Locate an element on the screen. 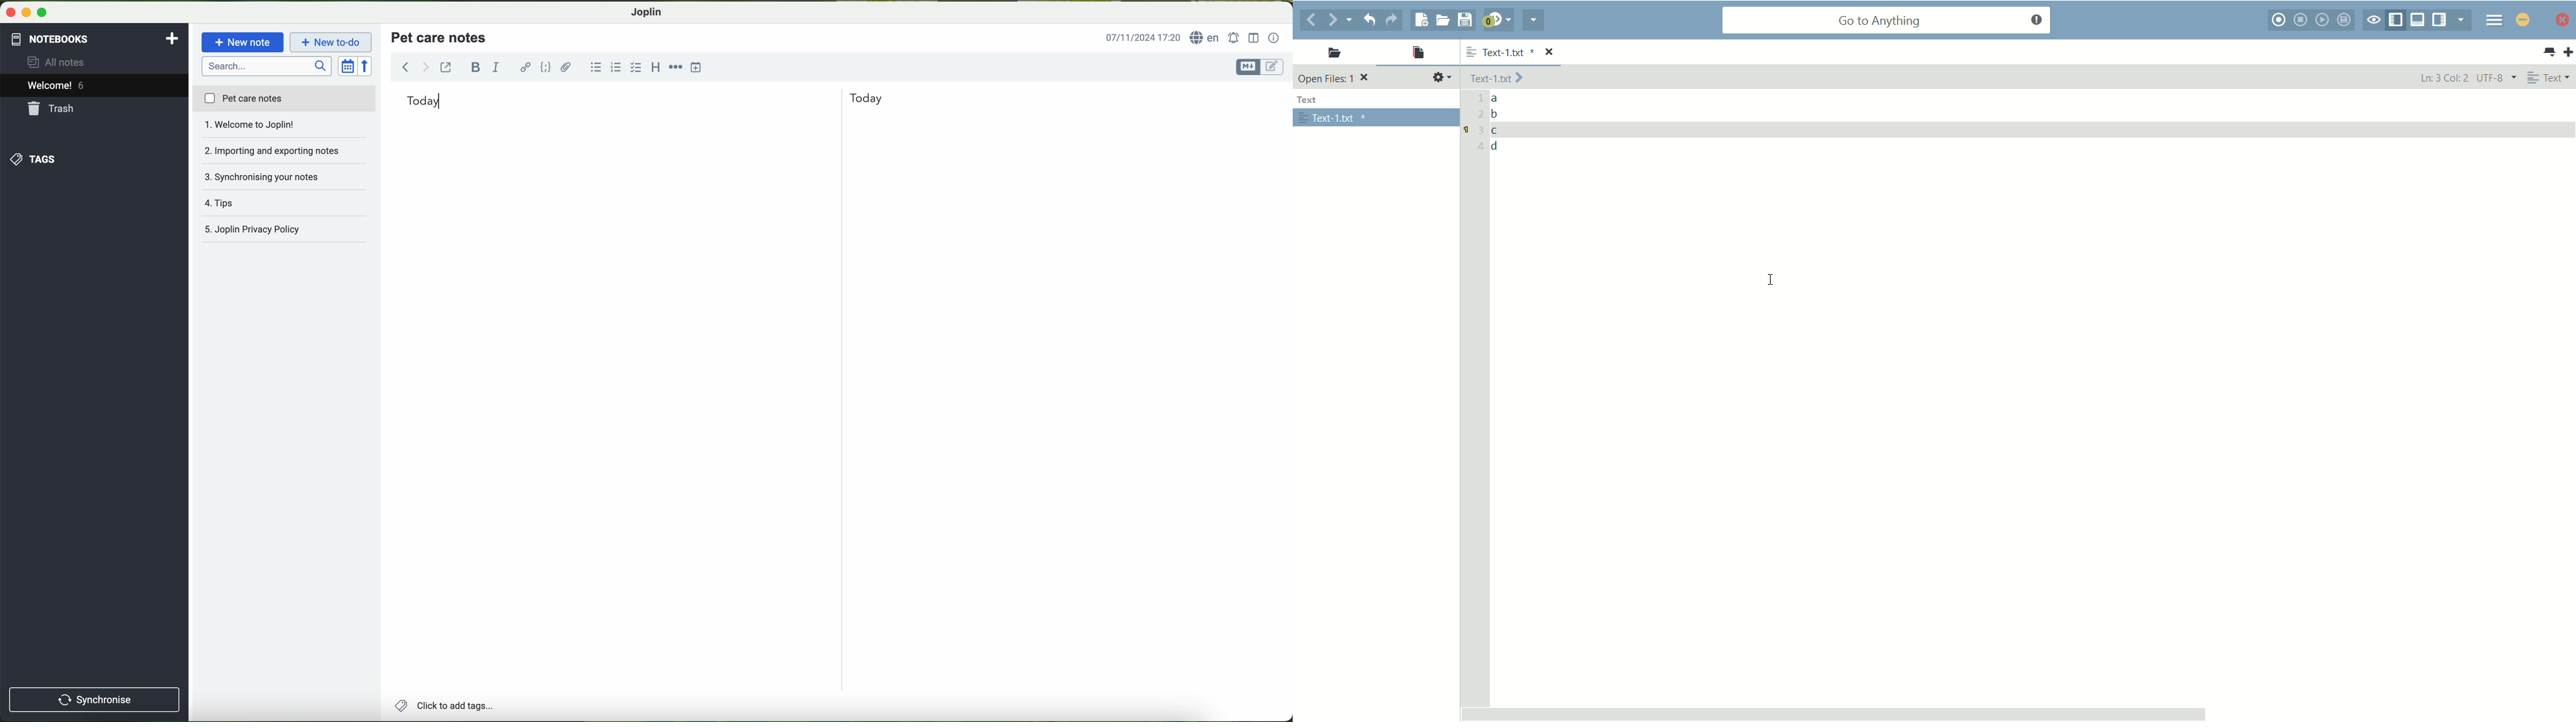 Image resolution: width=2576 pixels, height=728 pixels. heading is located at coordinates (656, 67).